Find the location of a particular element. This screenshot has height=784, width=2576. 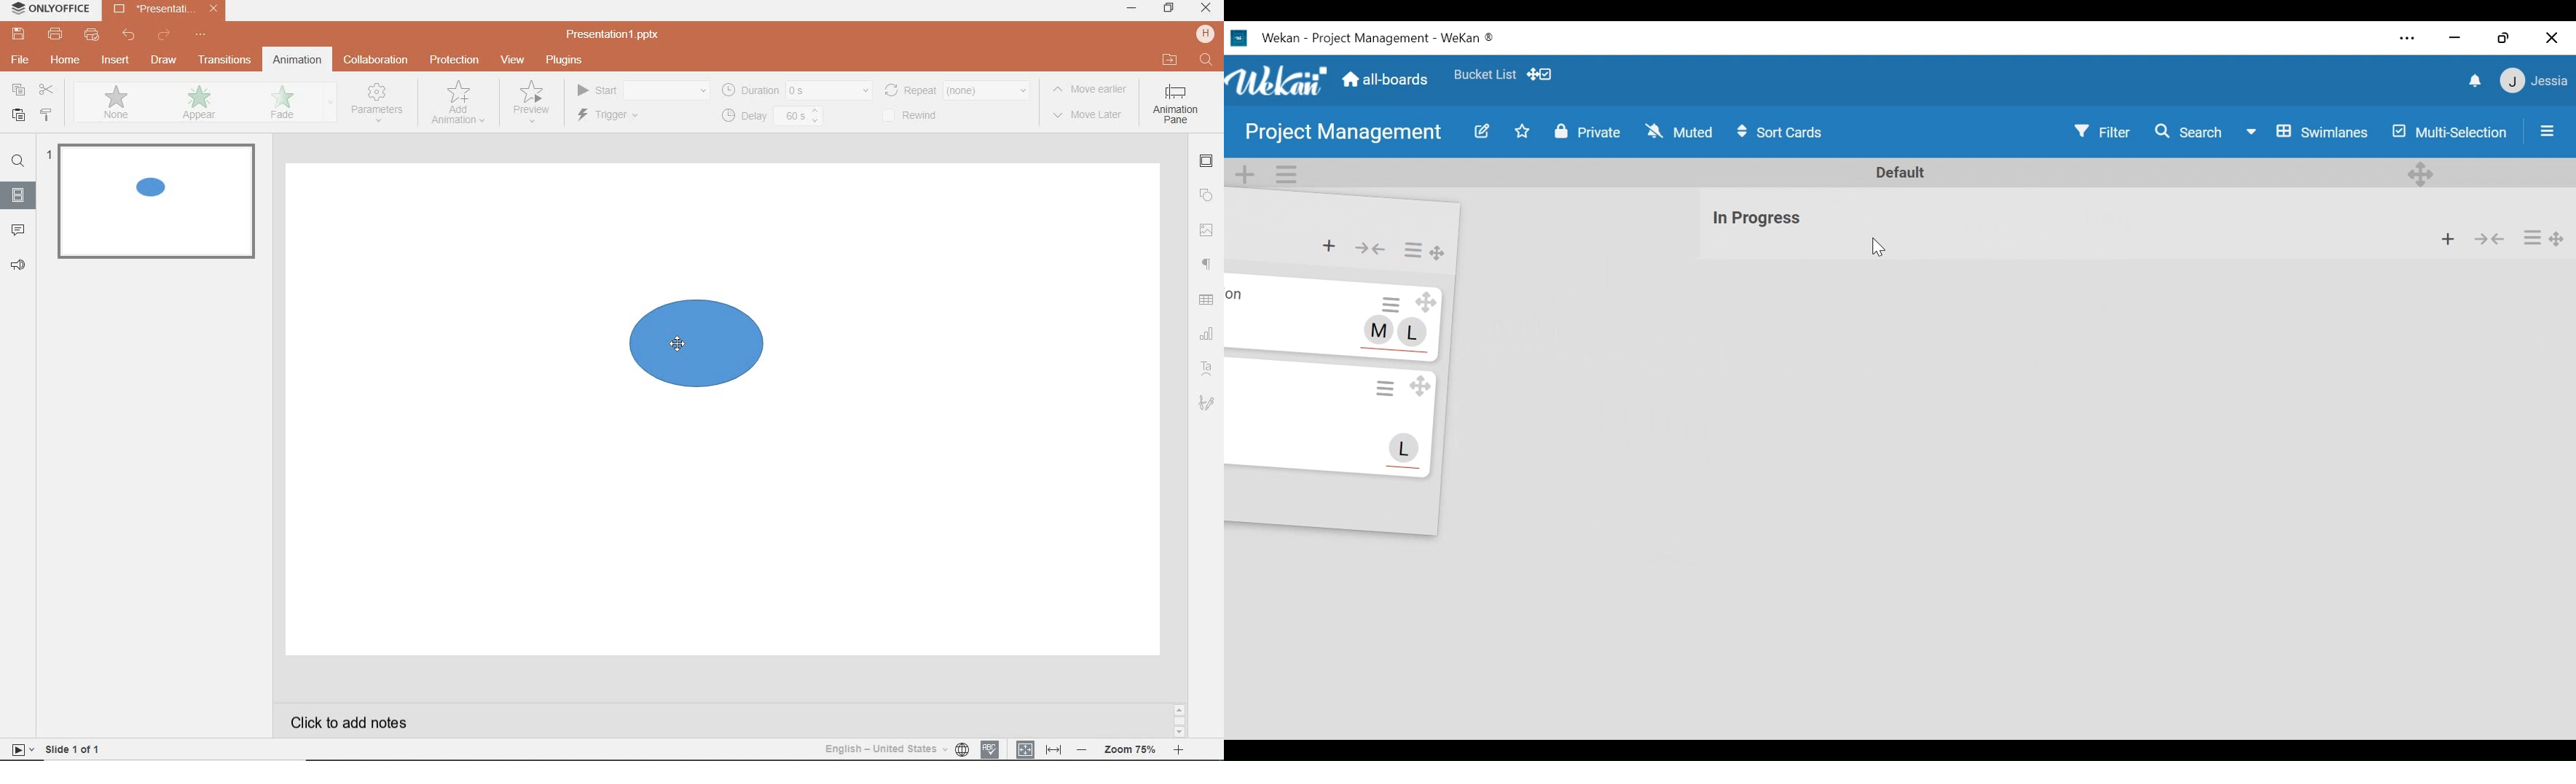

restore is located at coordinates (2503, 38).